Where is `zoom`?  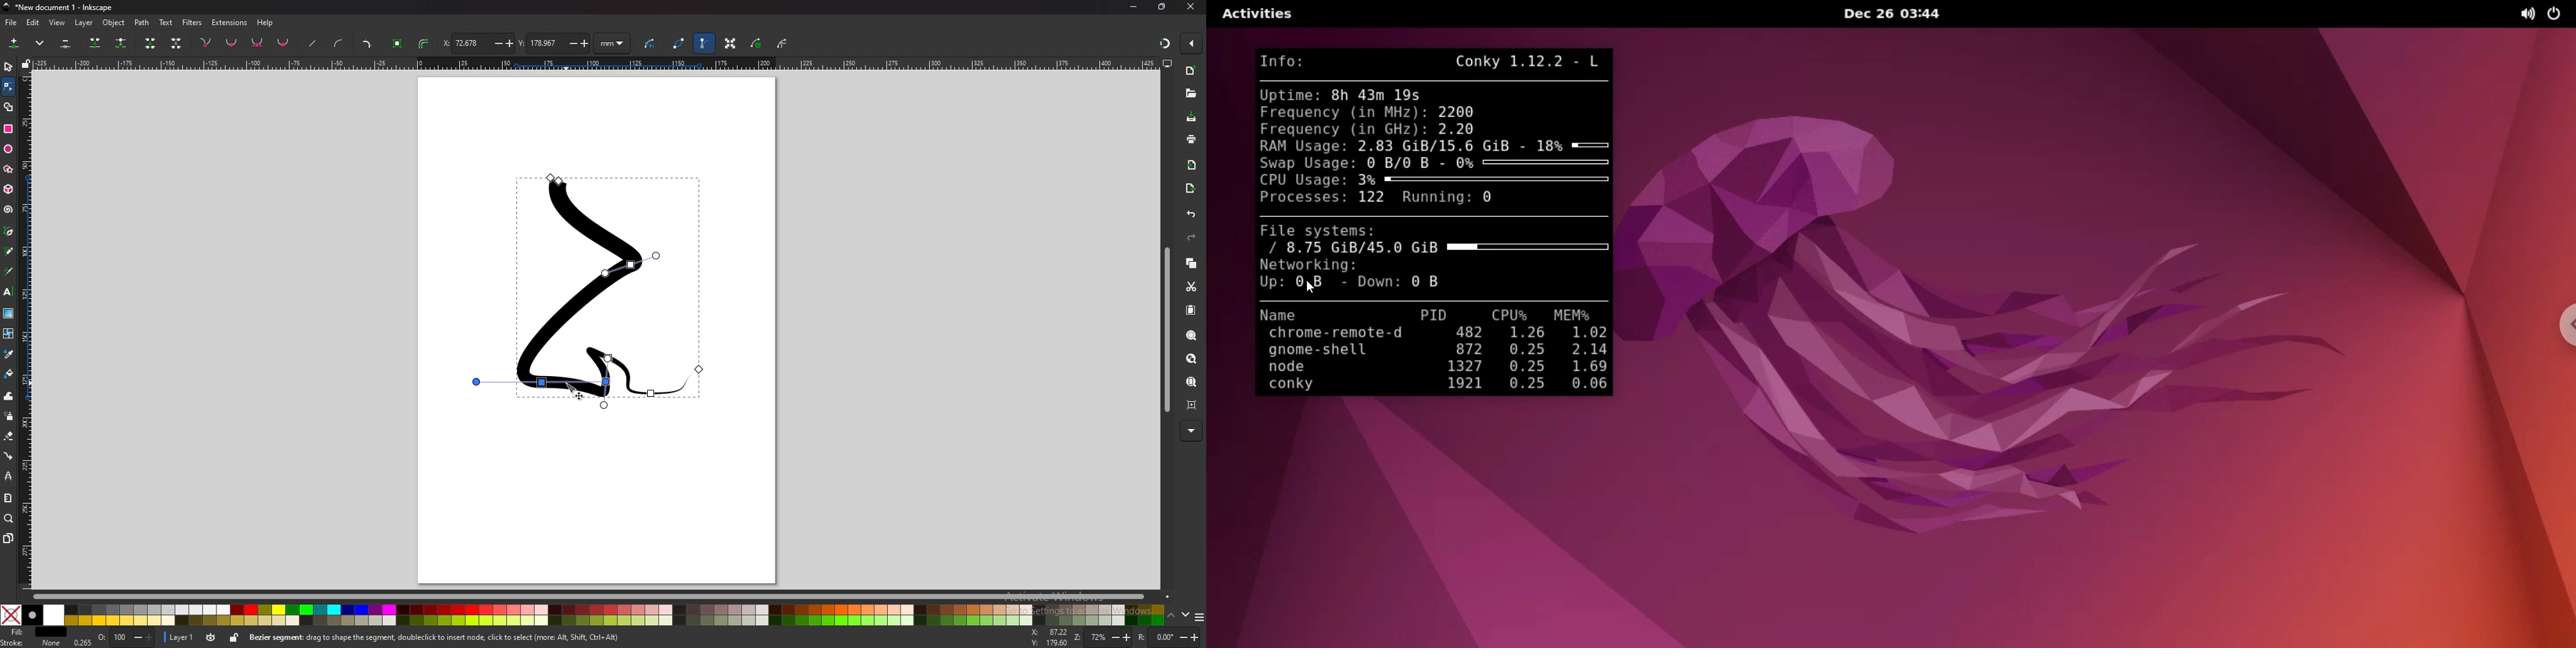
zoom is located at coordinates (1103, 637).